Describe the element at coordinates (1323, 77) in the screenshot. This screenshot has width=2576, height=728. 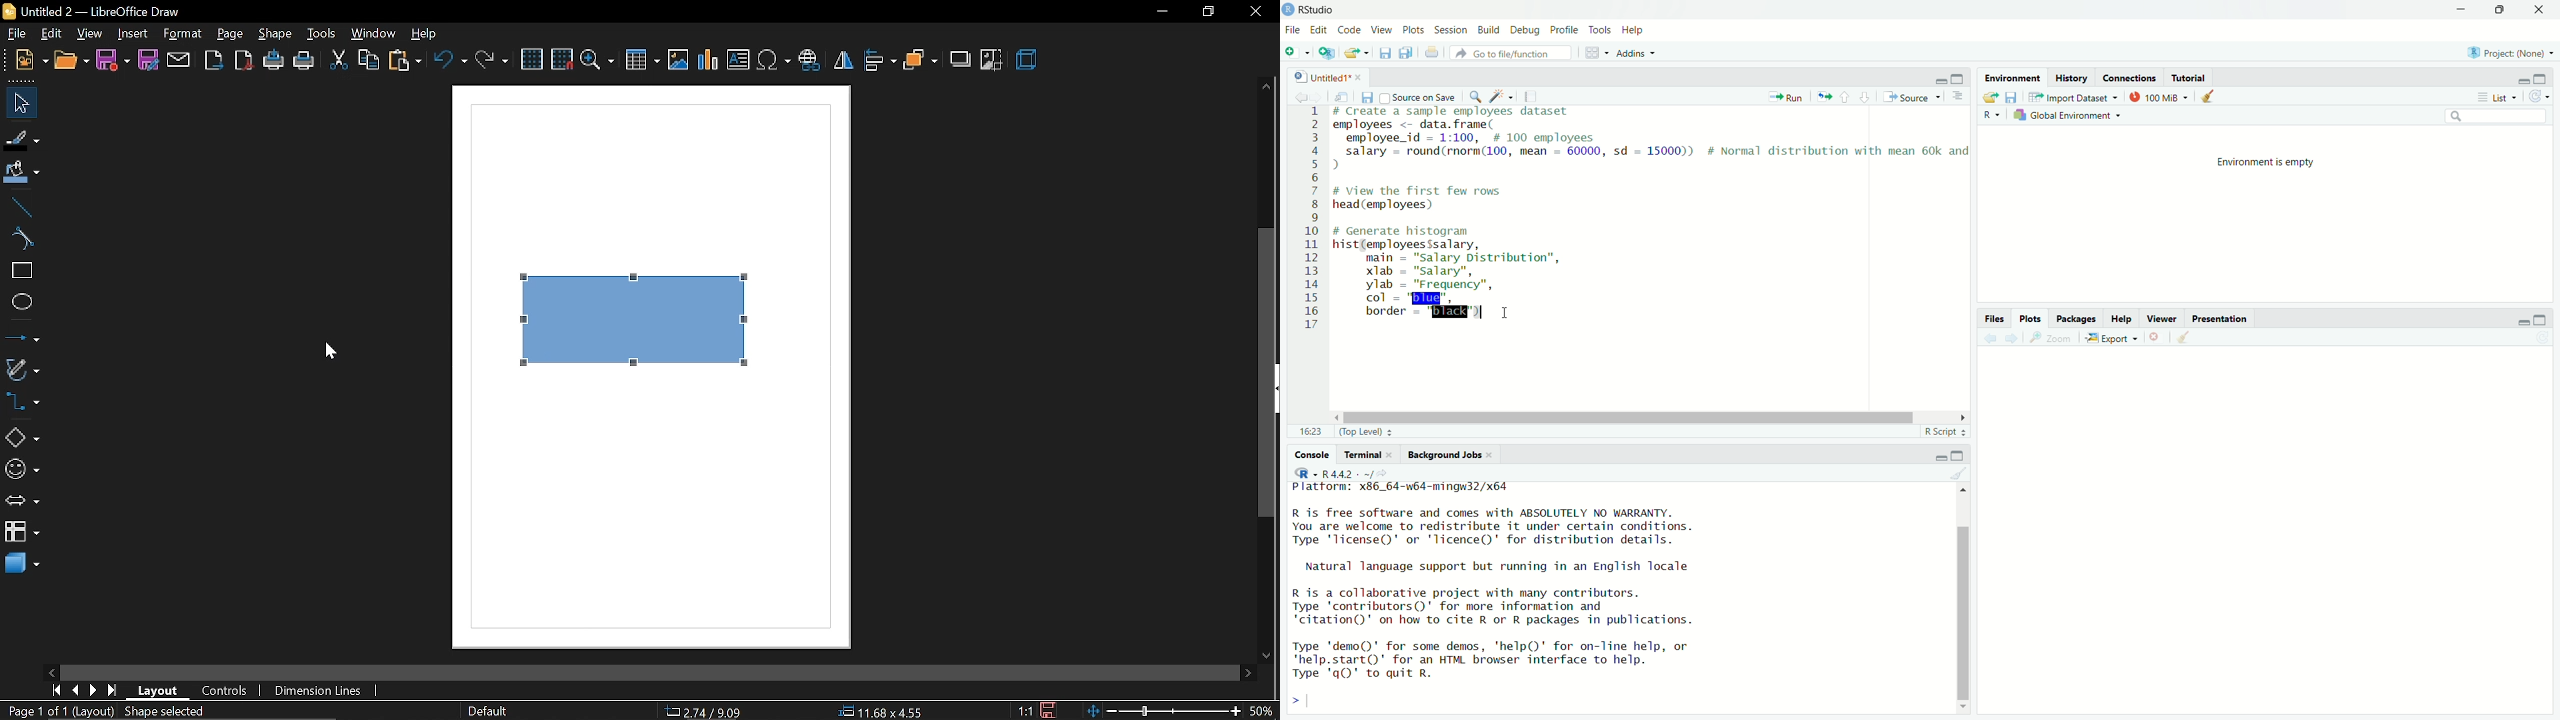
I see `Untitled1*` at that location.